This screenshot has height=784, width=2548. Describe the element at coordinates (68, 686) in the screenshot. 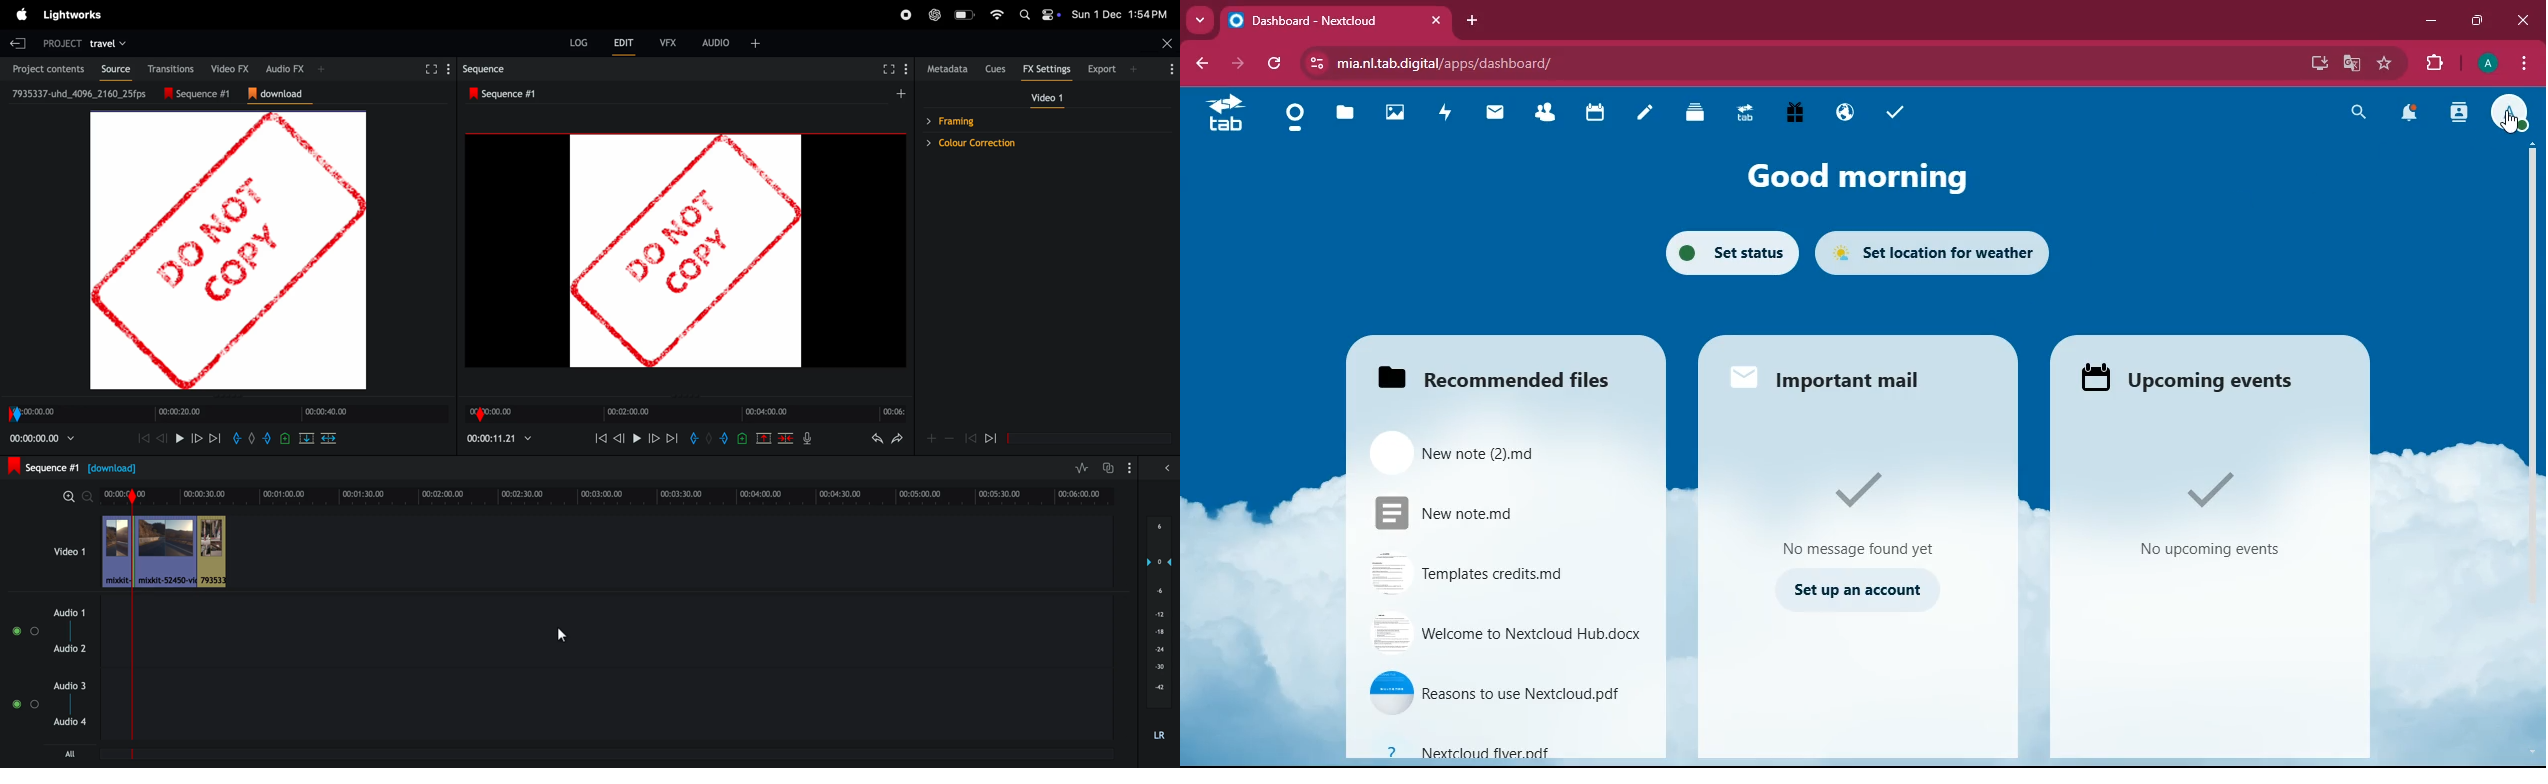

I see `audio 3` at that location.